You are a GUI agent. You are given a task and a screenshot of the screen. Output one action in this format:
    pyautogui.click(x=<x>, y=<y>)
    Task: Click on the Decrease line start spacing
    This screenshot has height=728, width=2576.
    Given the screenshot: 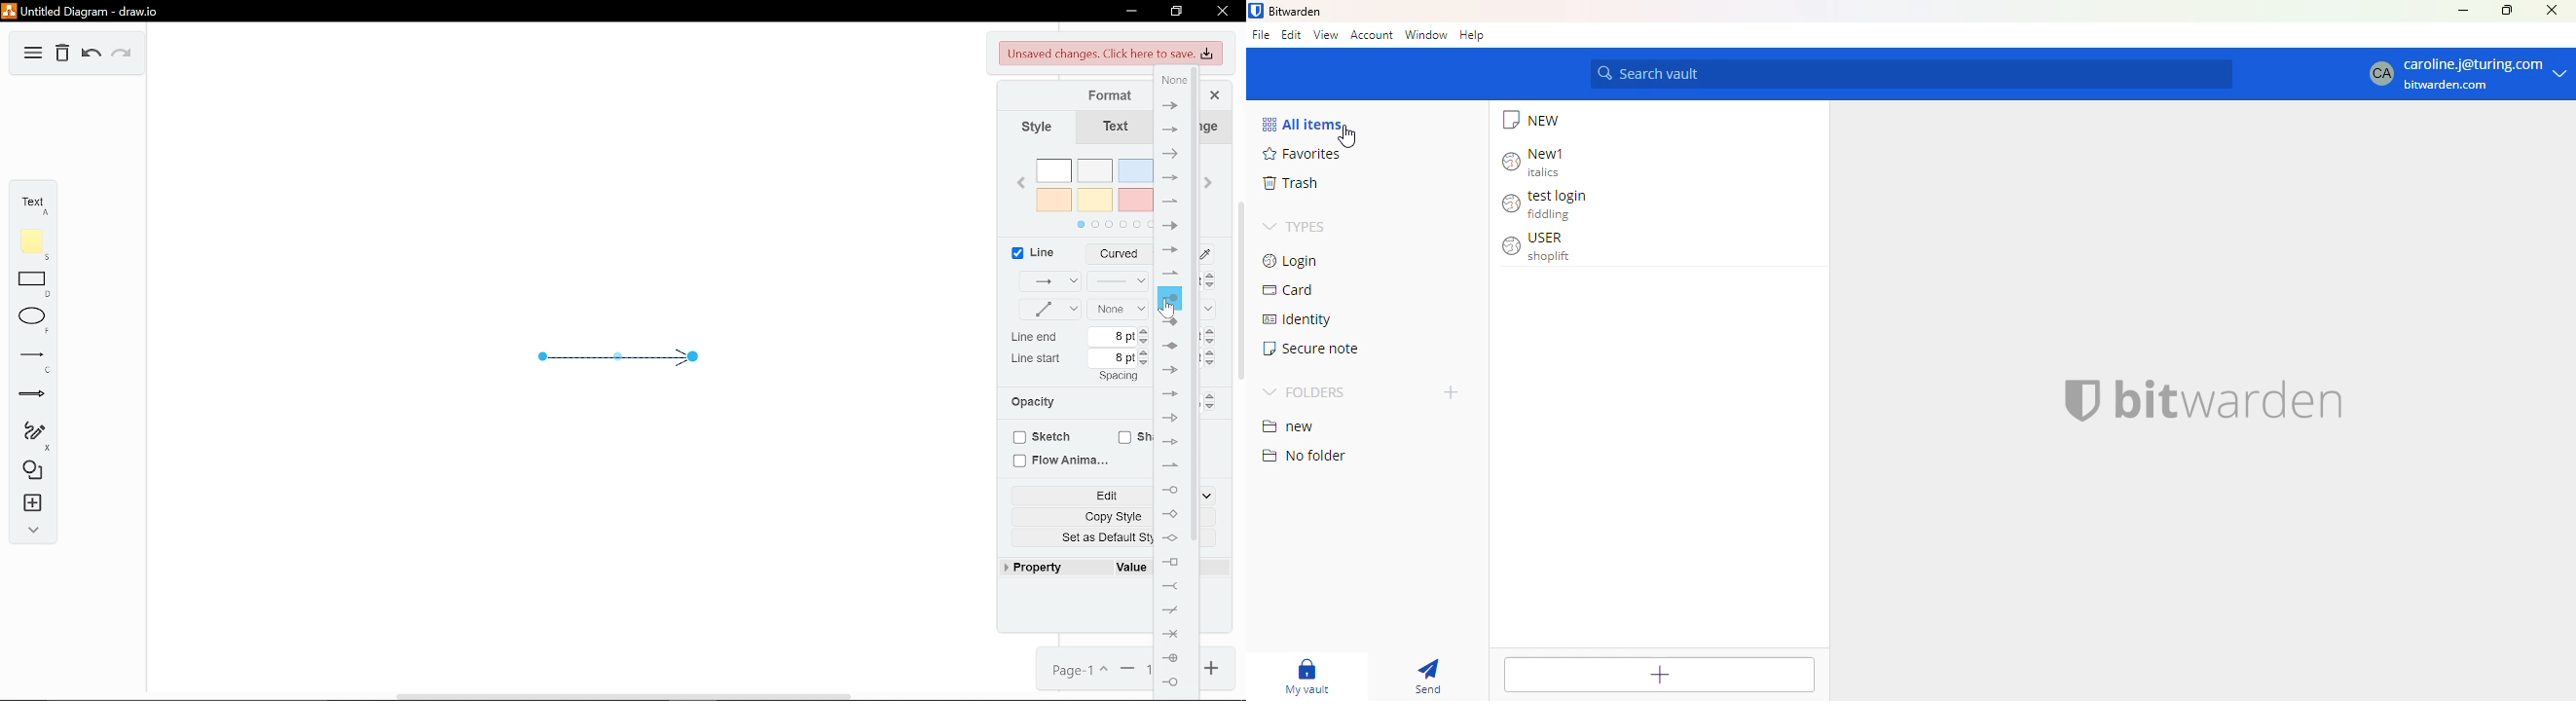 What is the action you would take?
    pyautogui.click(x=1145, y=364)
    